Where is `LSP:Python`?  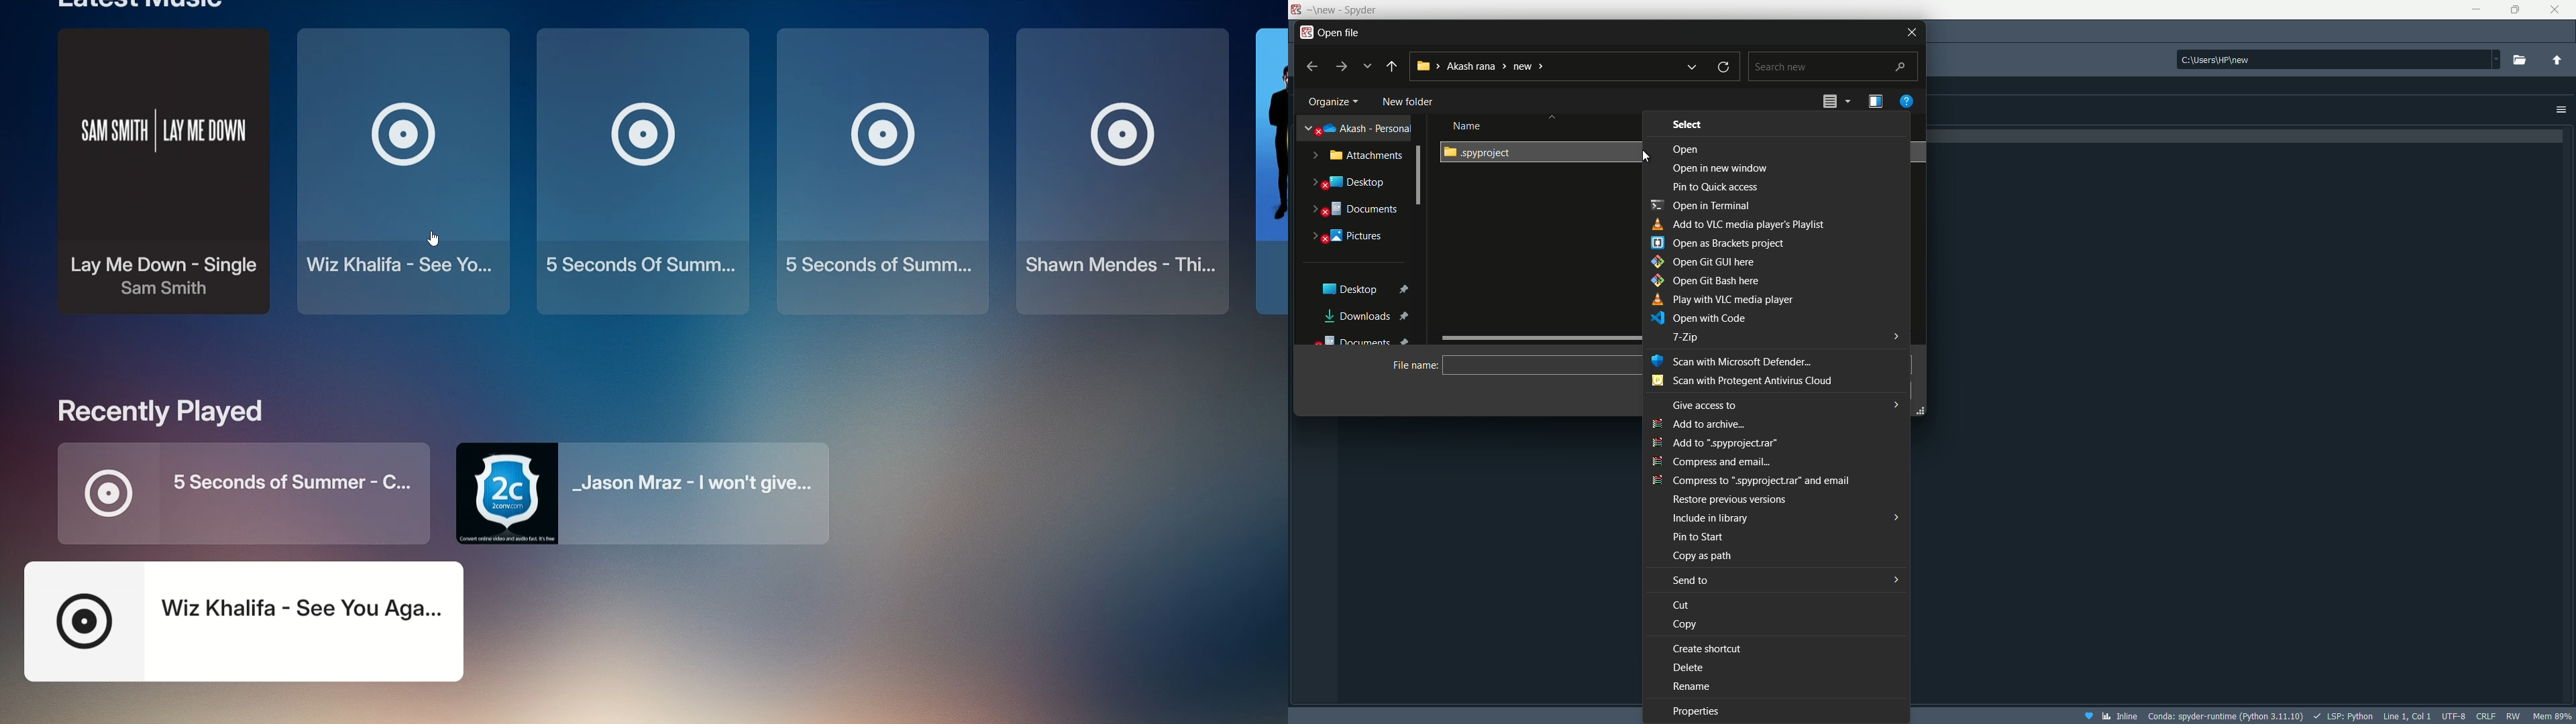 LSP:Python is located at coordinates (2343, 716).